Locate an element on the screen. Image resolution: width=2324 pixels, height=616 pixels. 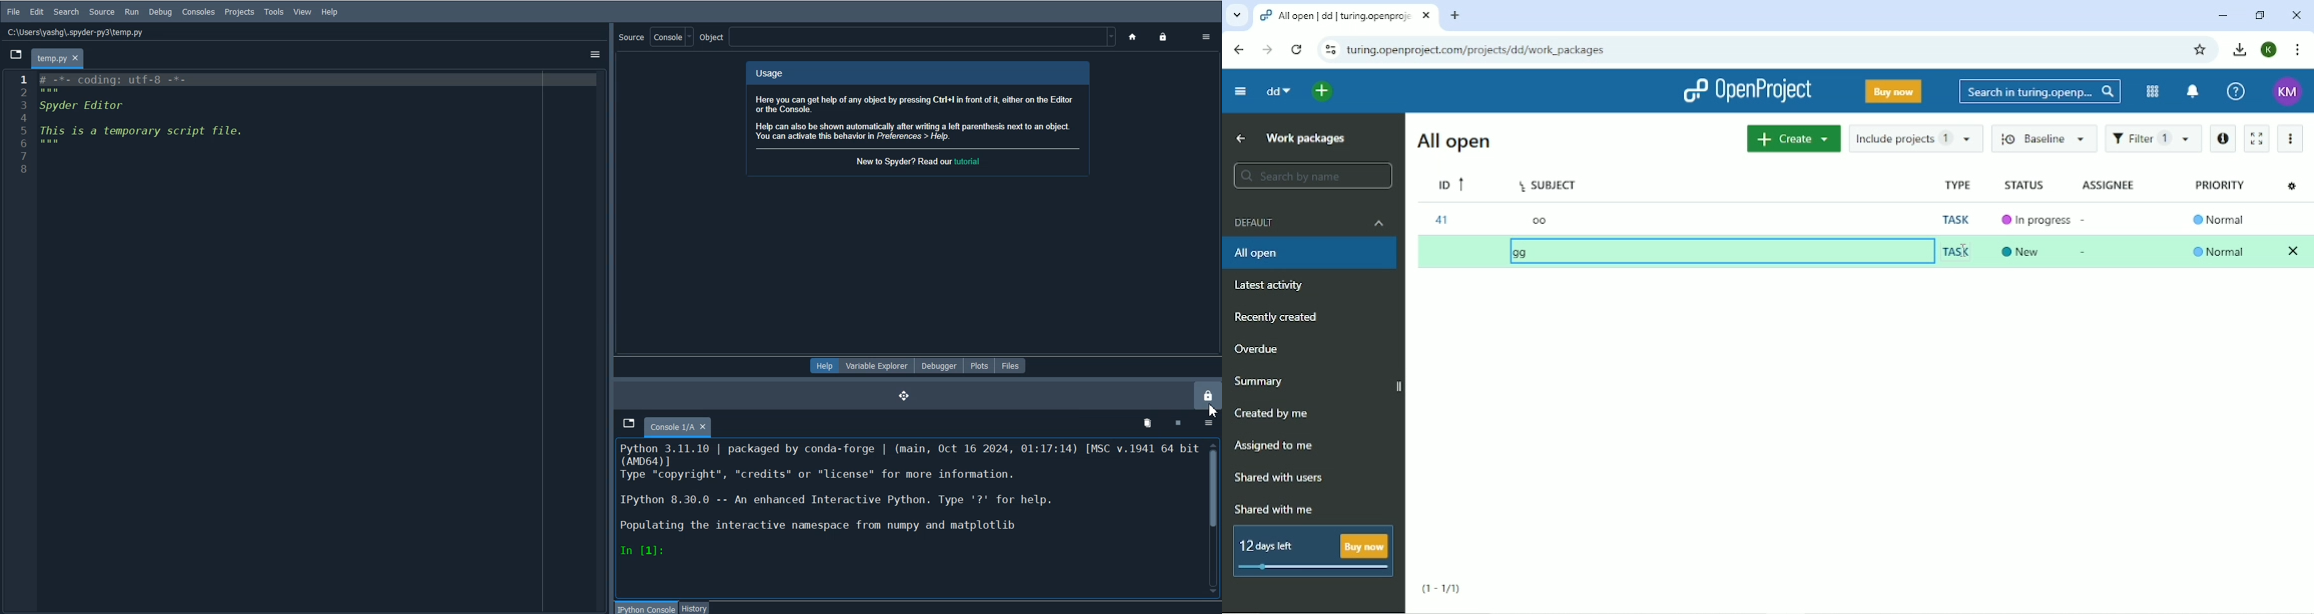
Filter 1 is located at coordinates (2153, 139).